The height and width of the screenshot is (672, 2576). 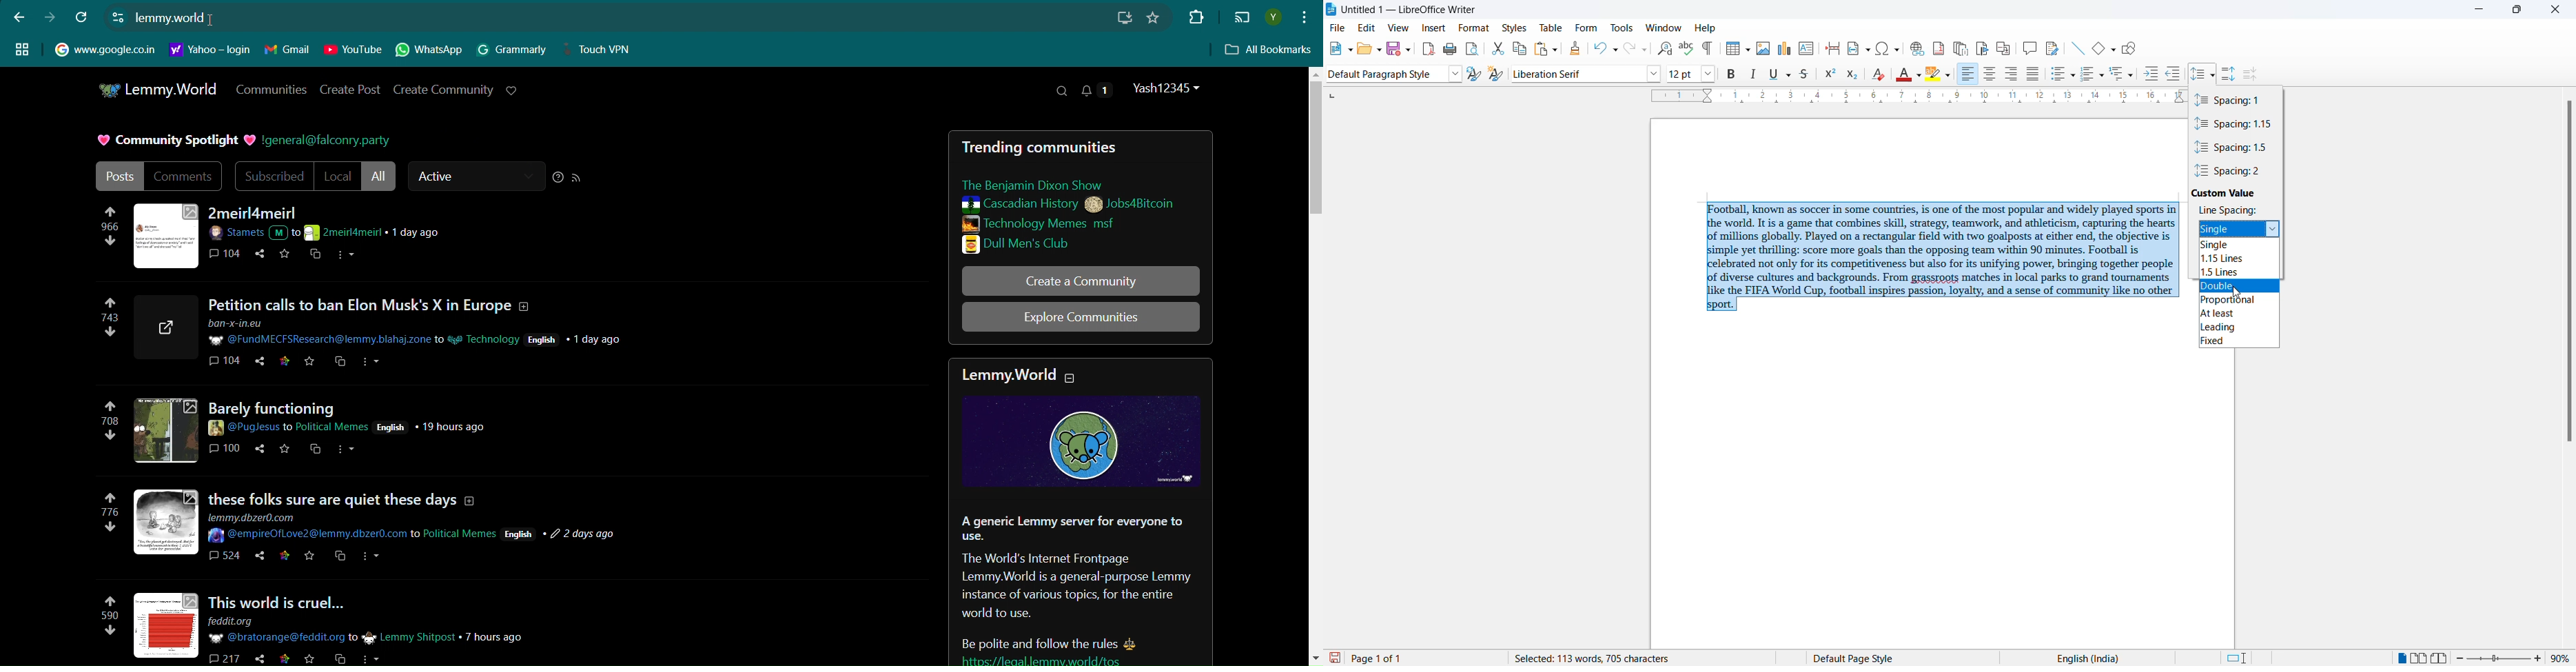 What do you see at coordinates (2568, 274) in the screenshot?
I see `scrollbar` at bounding box center [2568, 274].